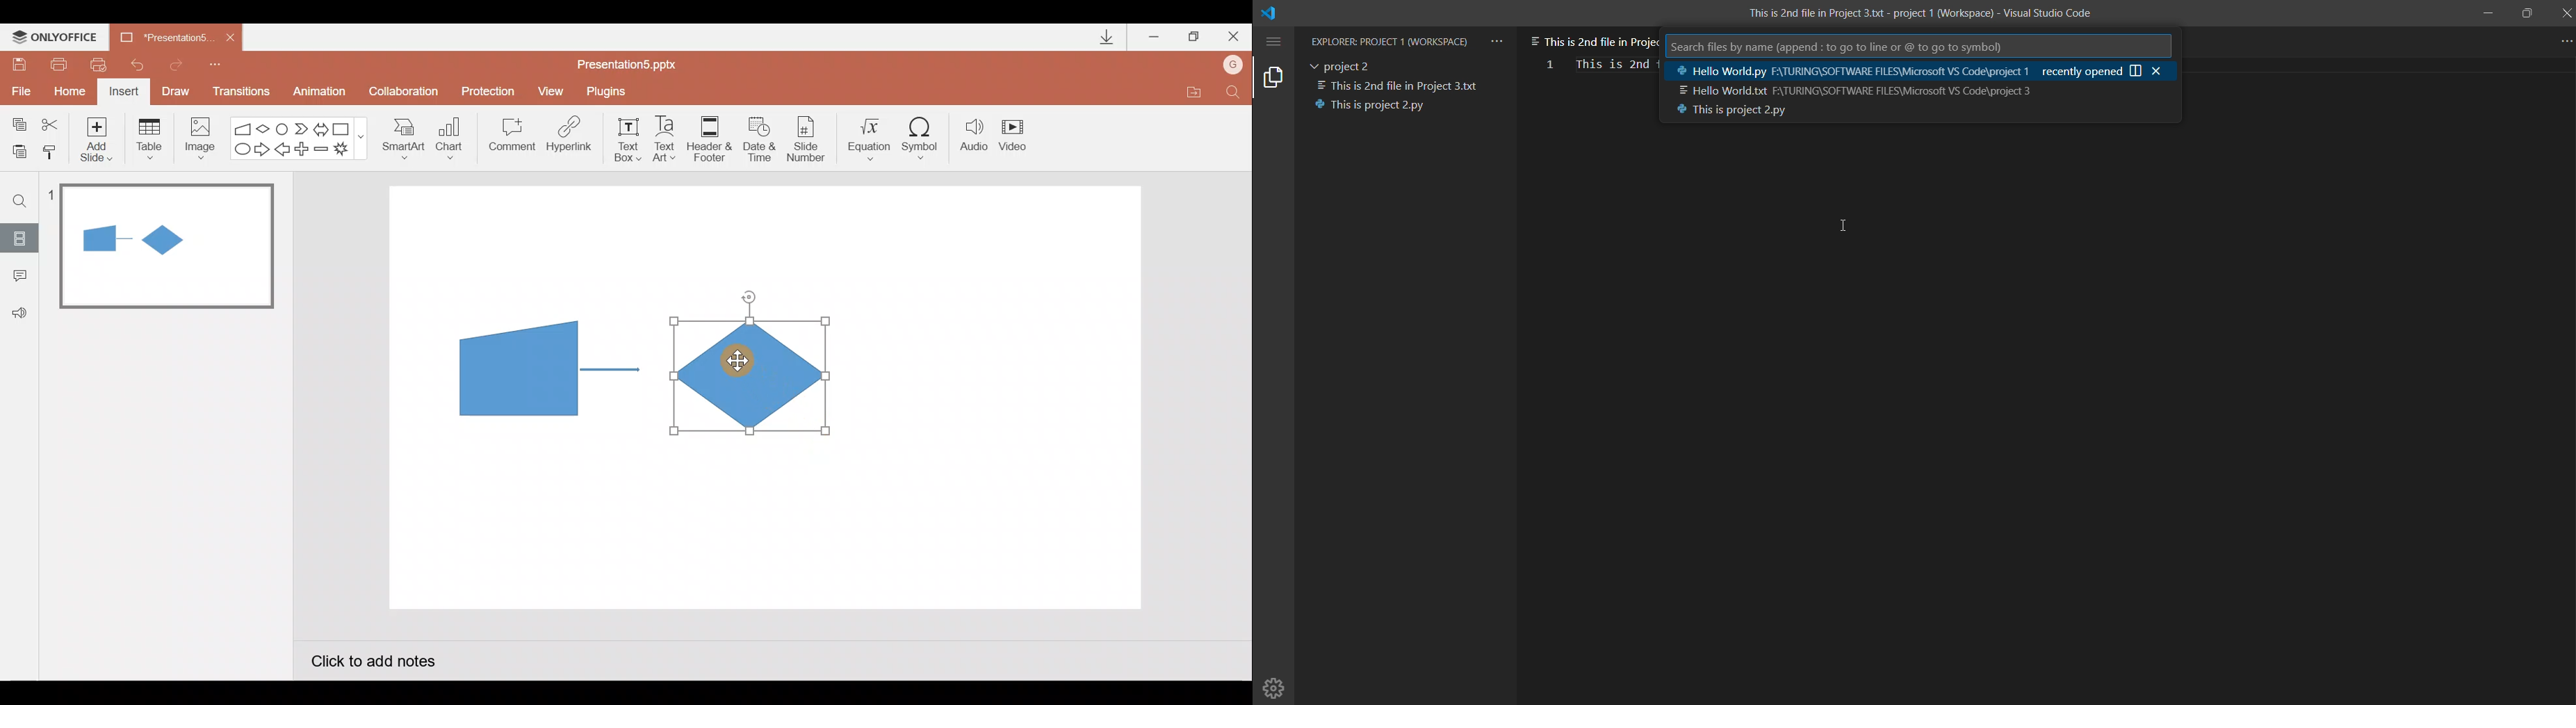 Image resolution: width=2576 pixels, height=728 pixels. What do you see at coordinates (709, 138) in the screenshot?
I see `Header & footer` at bounding box center [709, 138].